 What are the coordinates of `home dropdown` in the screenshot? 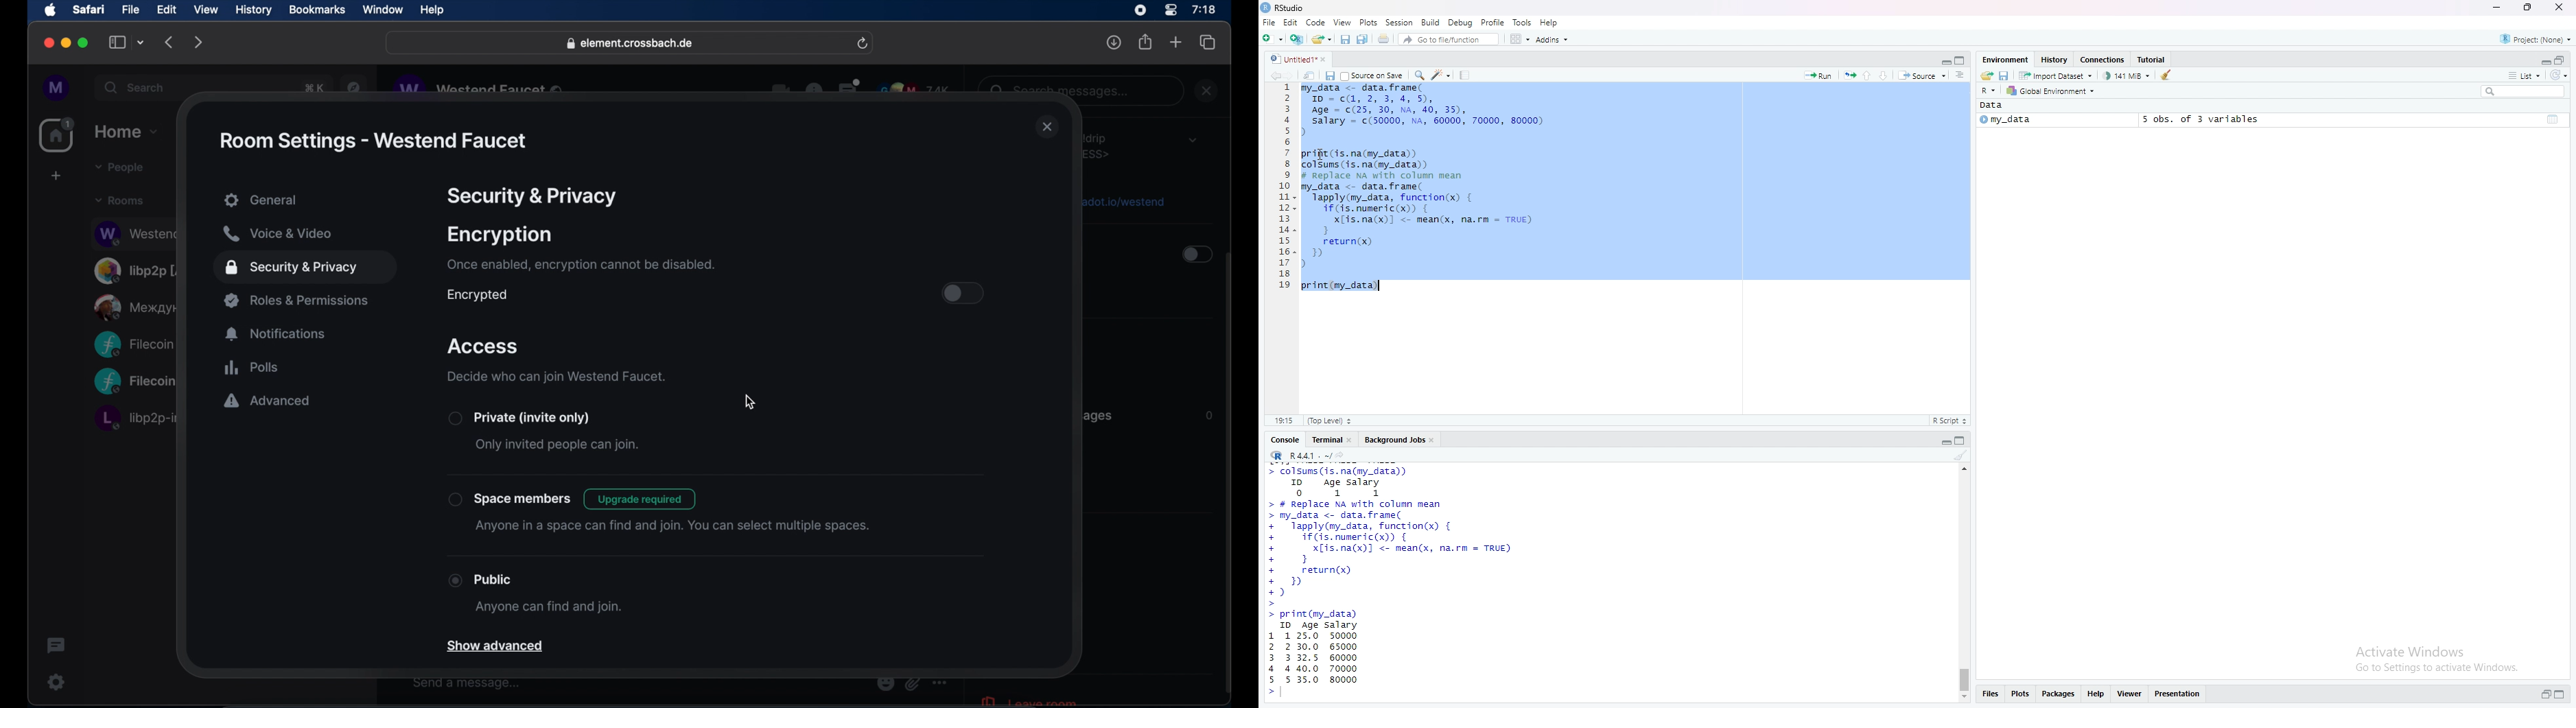 It's located at (126, 132).